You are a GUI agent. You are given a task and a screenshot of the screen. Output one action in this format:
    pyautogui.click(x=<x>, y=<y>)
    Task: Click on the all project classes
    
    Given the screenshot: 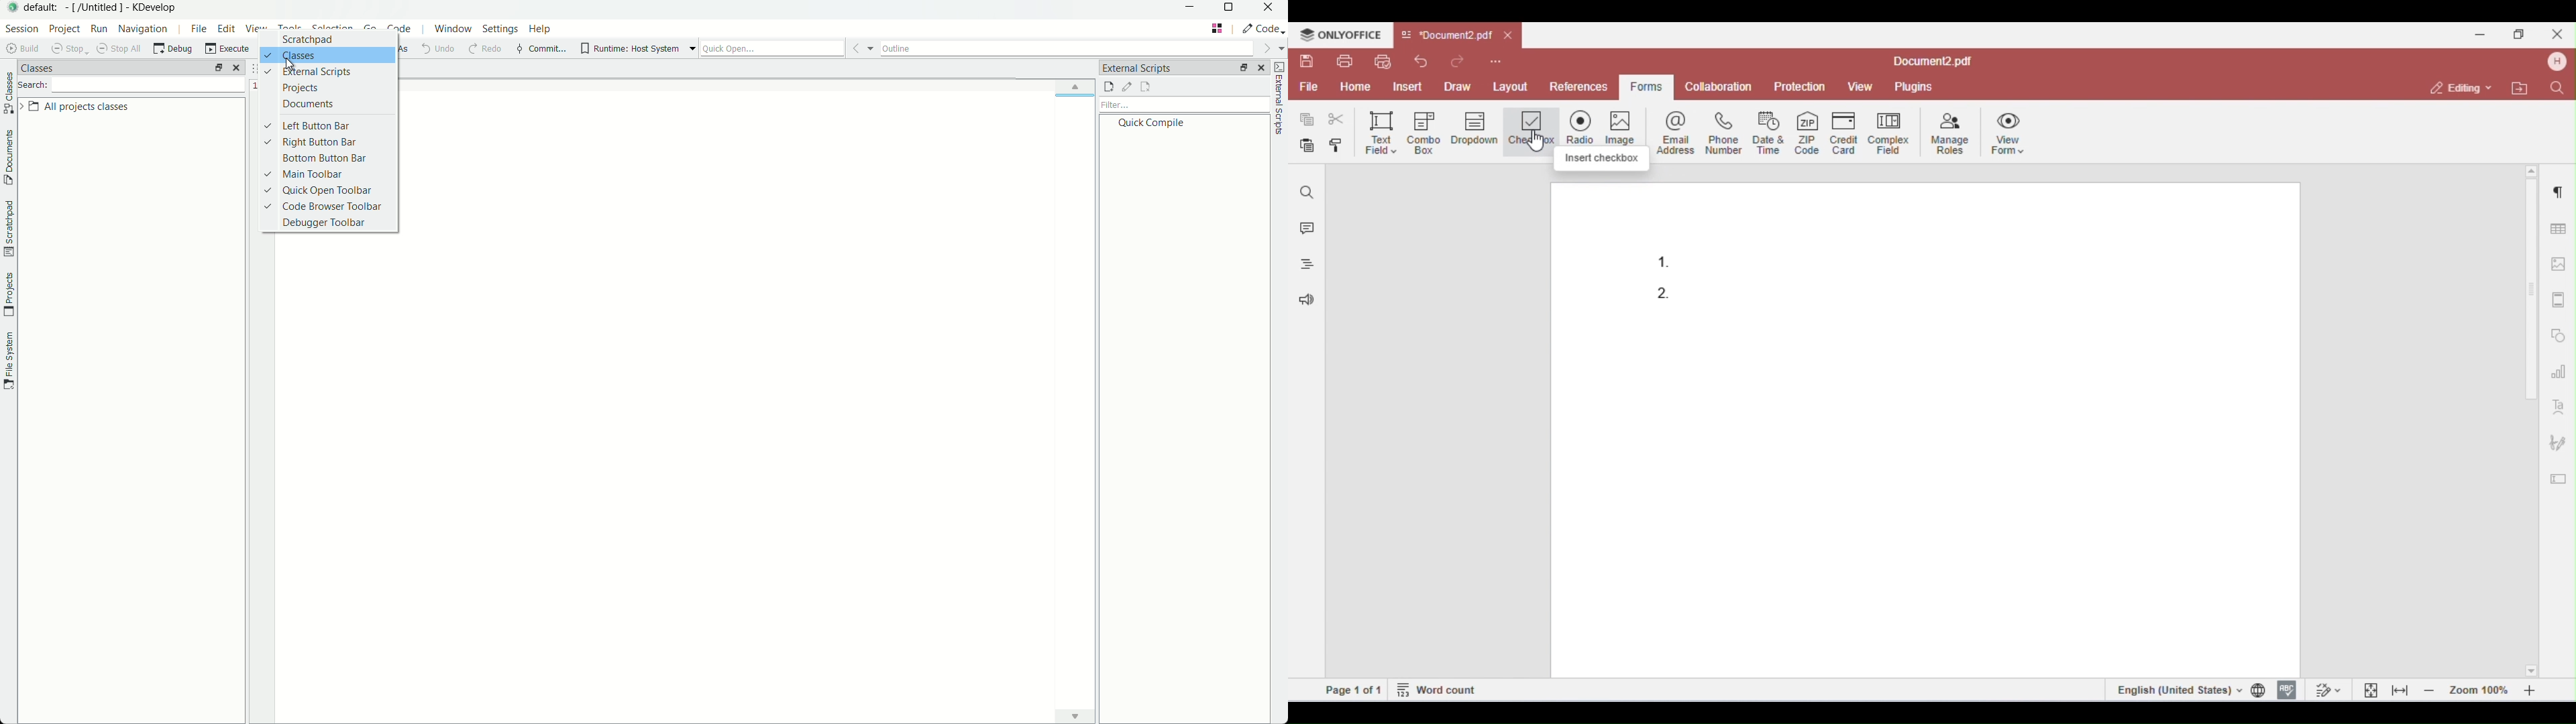 What is the action you would take?
    pyautogui.click(x=77, y=106)
    